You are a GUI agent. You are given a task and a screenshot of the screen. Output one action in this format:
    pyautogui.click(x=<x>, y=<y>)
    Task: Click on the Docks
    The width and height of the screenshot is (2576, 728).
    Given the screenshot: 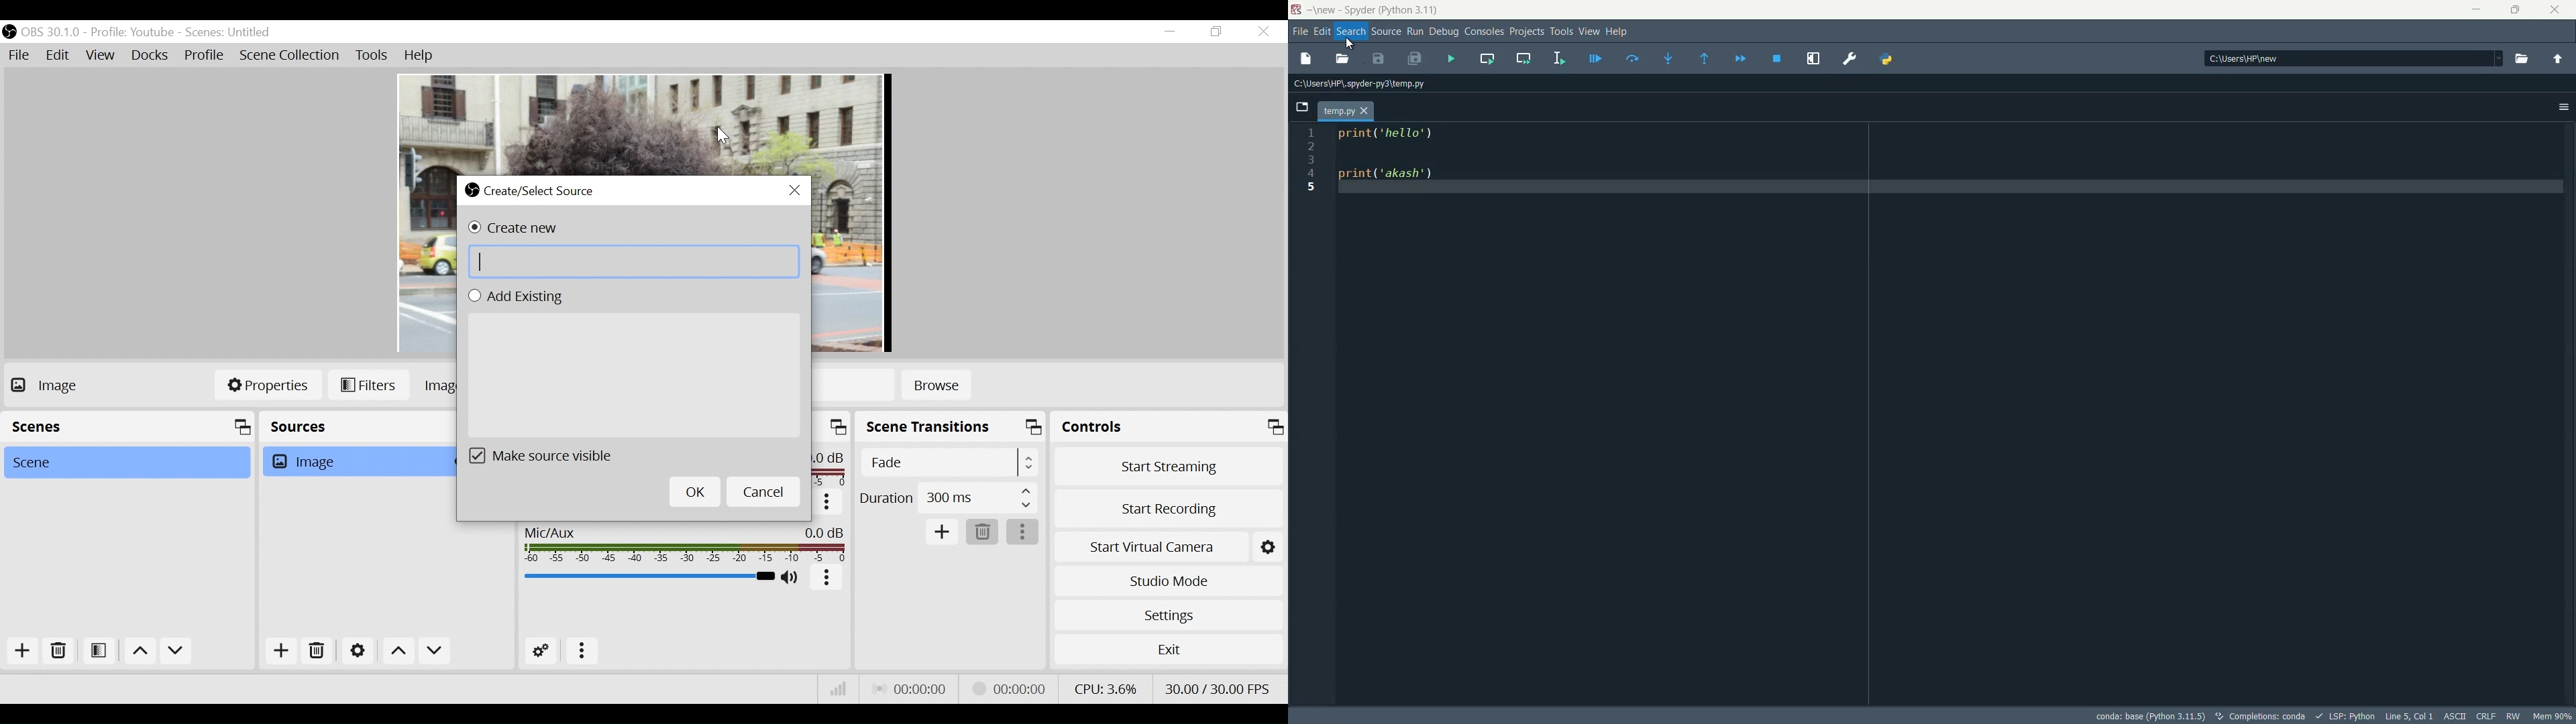 What is the action you would take?
    pyautogui.click(x=150, y=56)
    